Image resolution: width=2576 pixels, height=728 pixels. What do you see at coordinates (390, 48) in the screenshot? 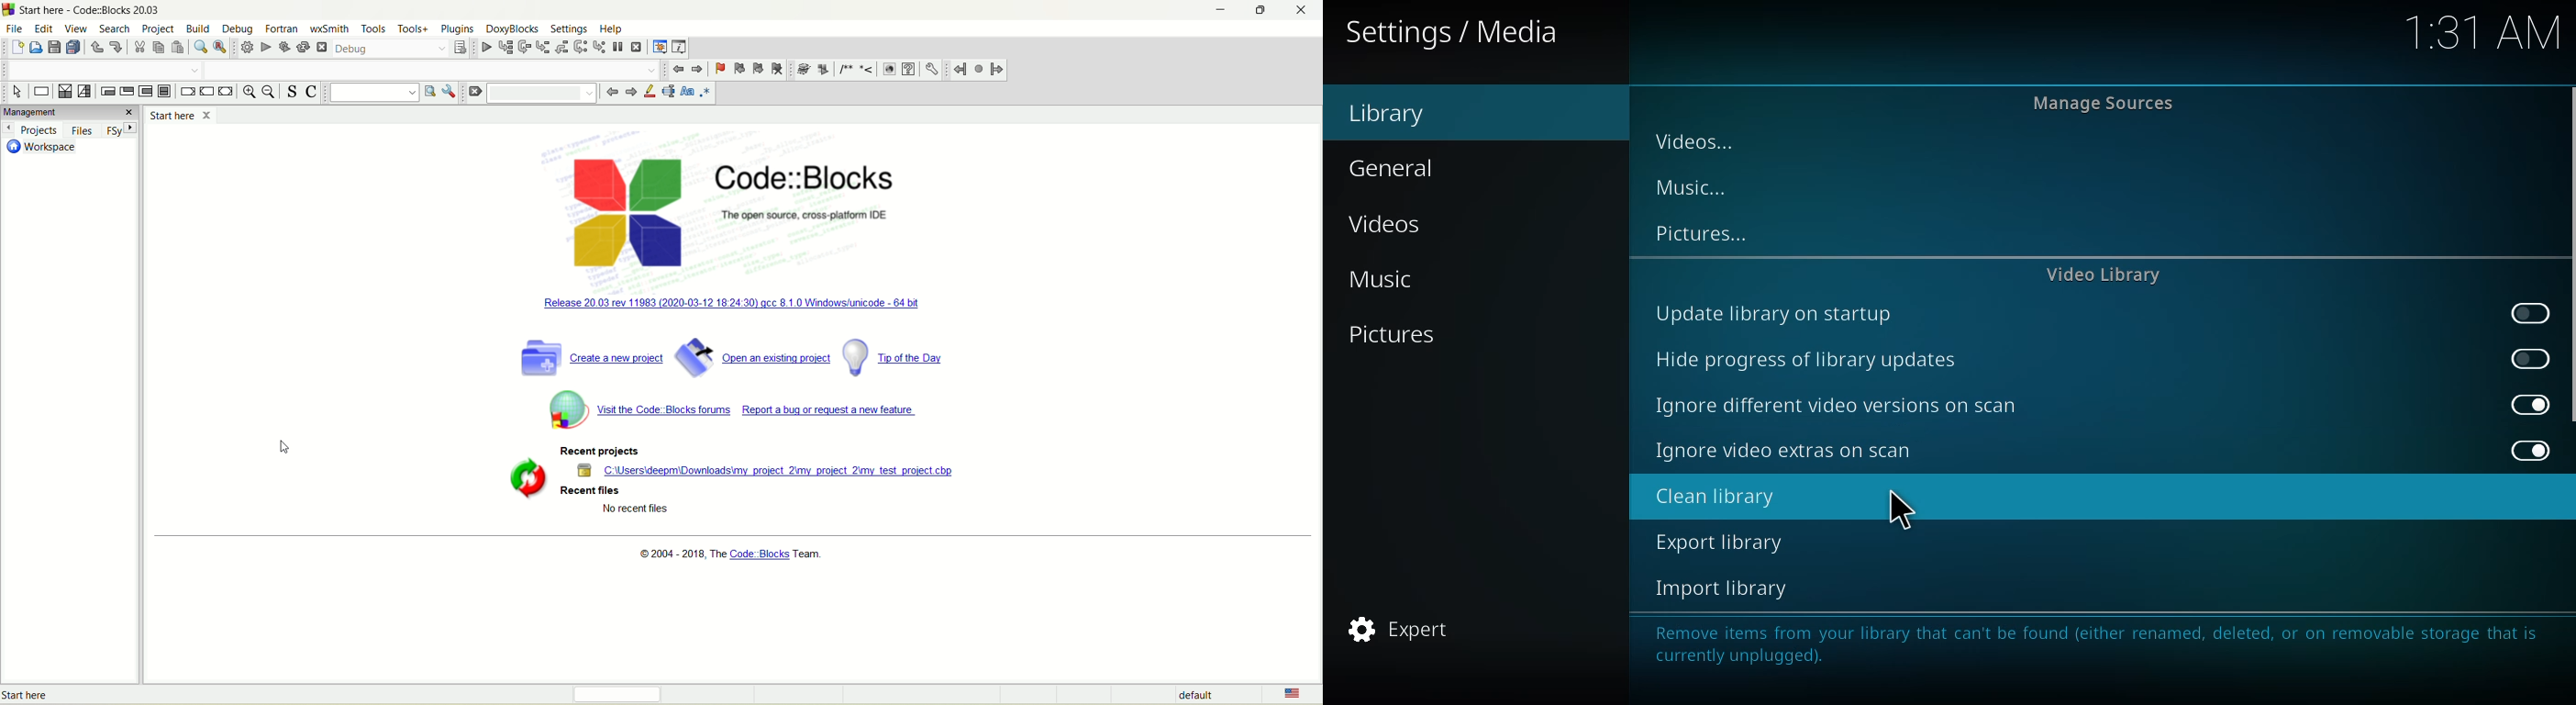
I see `debug` at bounding box center [390, 48].